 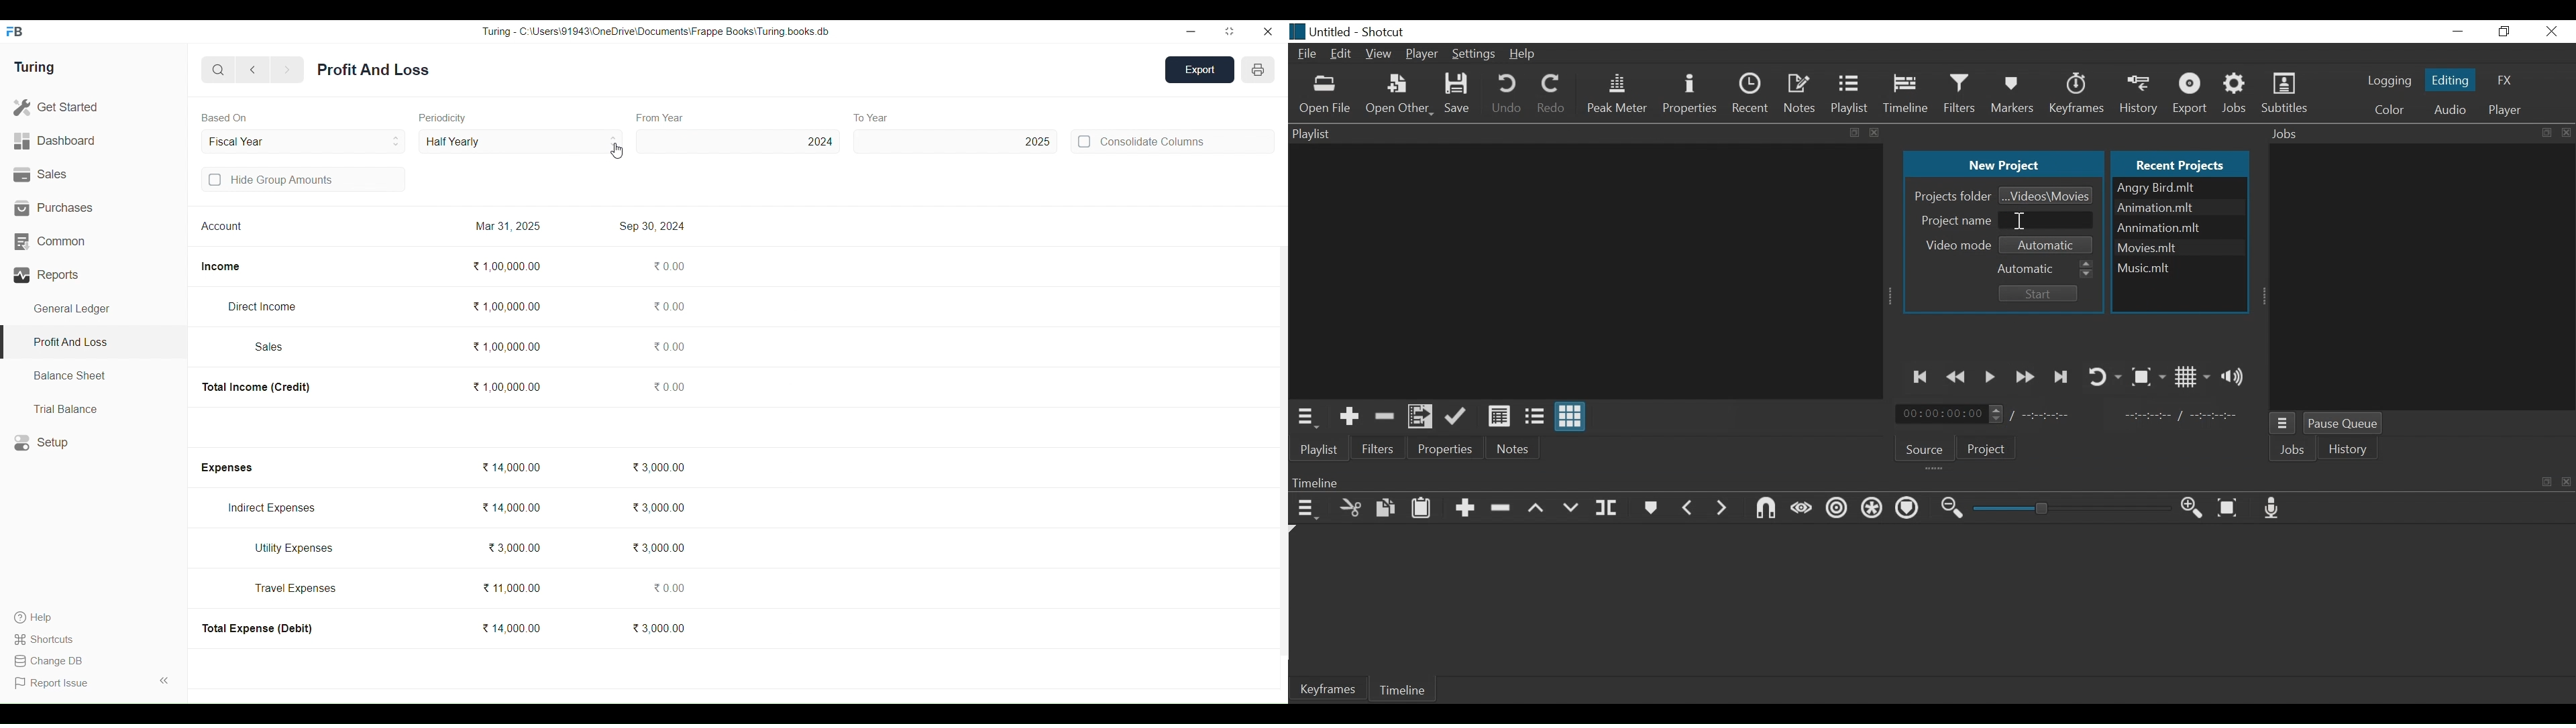 I want to click on Open Other, so click(x=1399, y=96).